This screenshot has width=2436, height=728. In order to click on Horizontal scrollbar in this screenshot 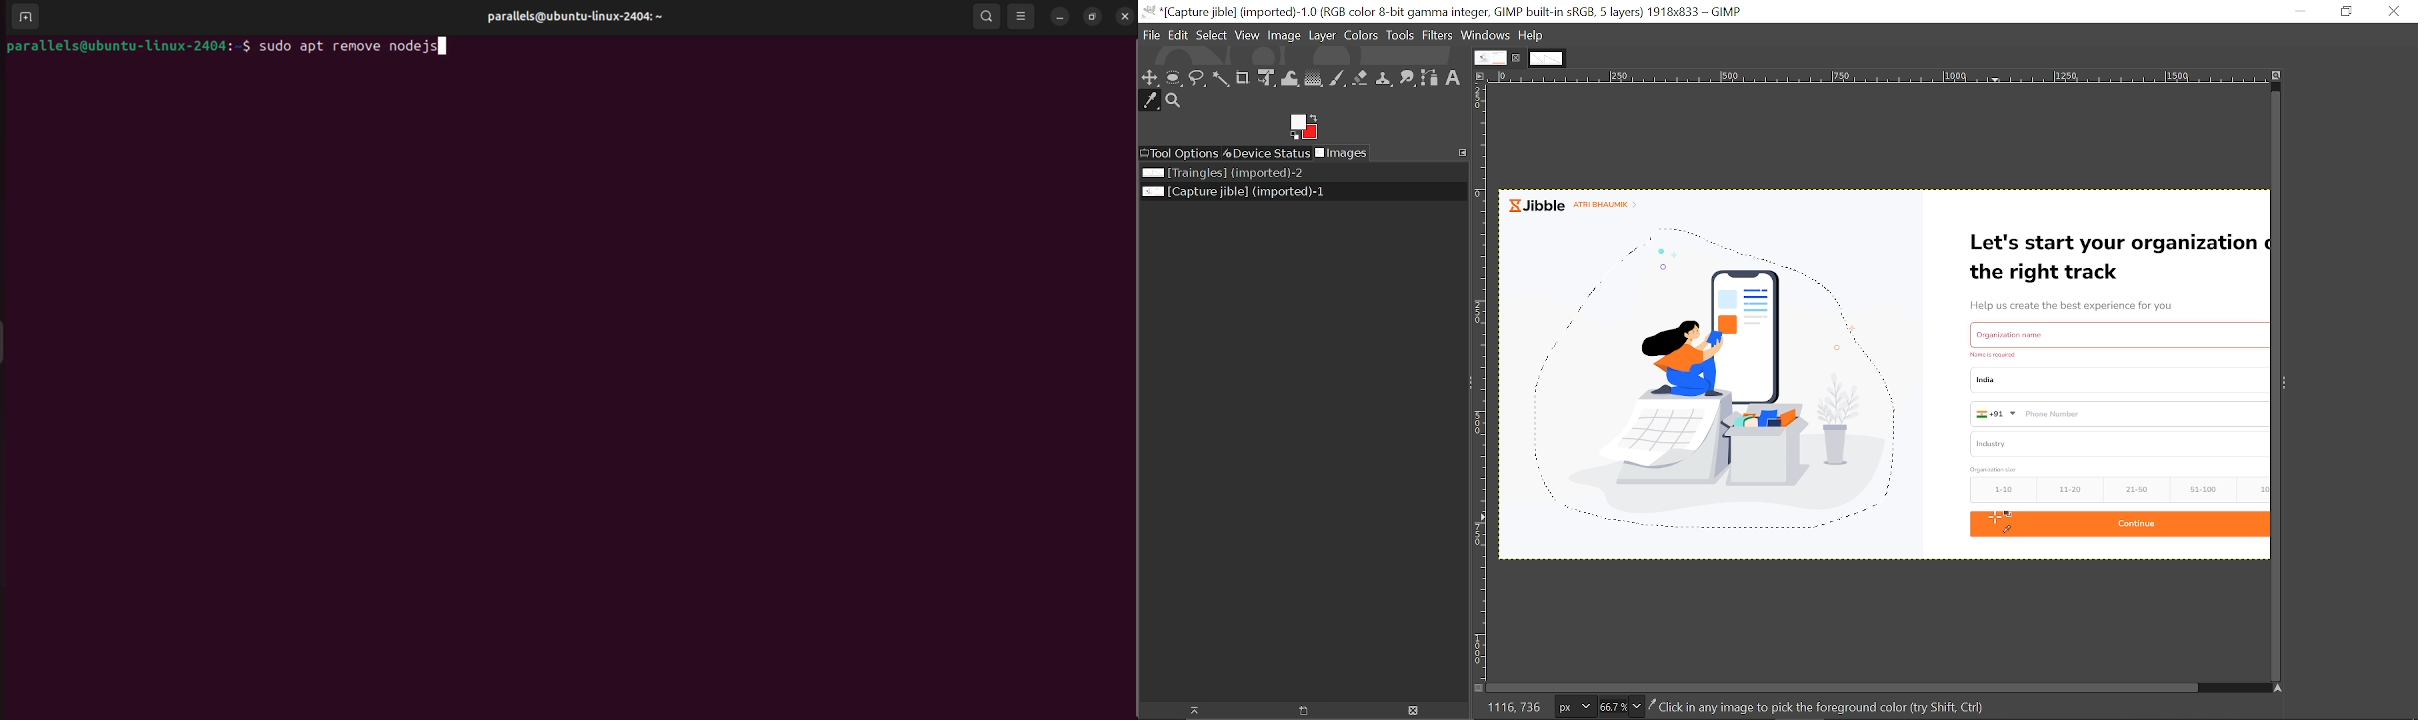, I will do `click(1844, 687)`.